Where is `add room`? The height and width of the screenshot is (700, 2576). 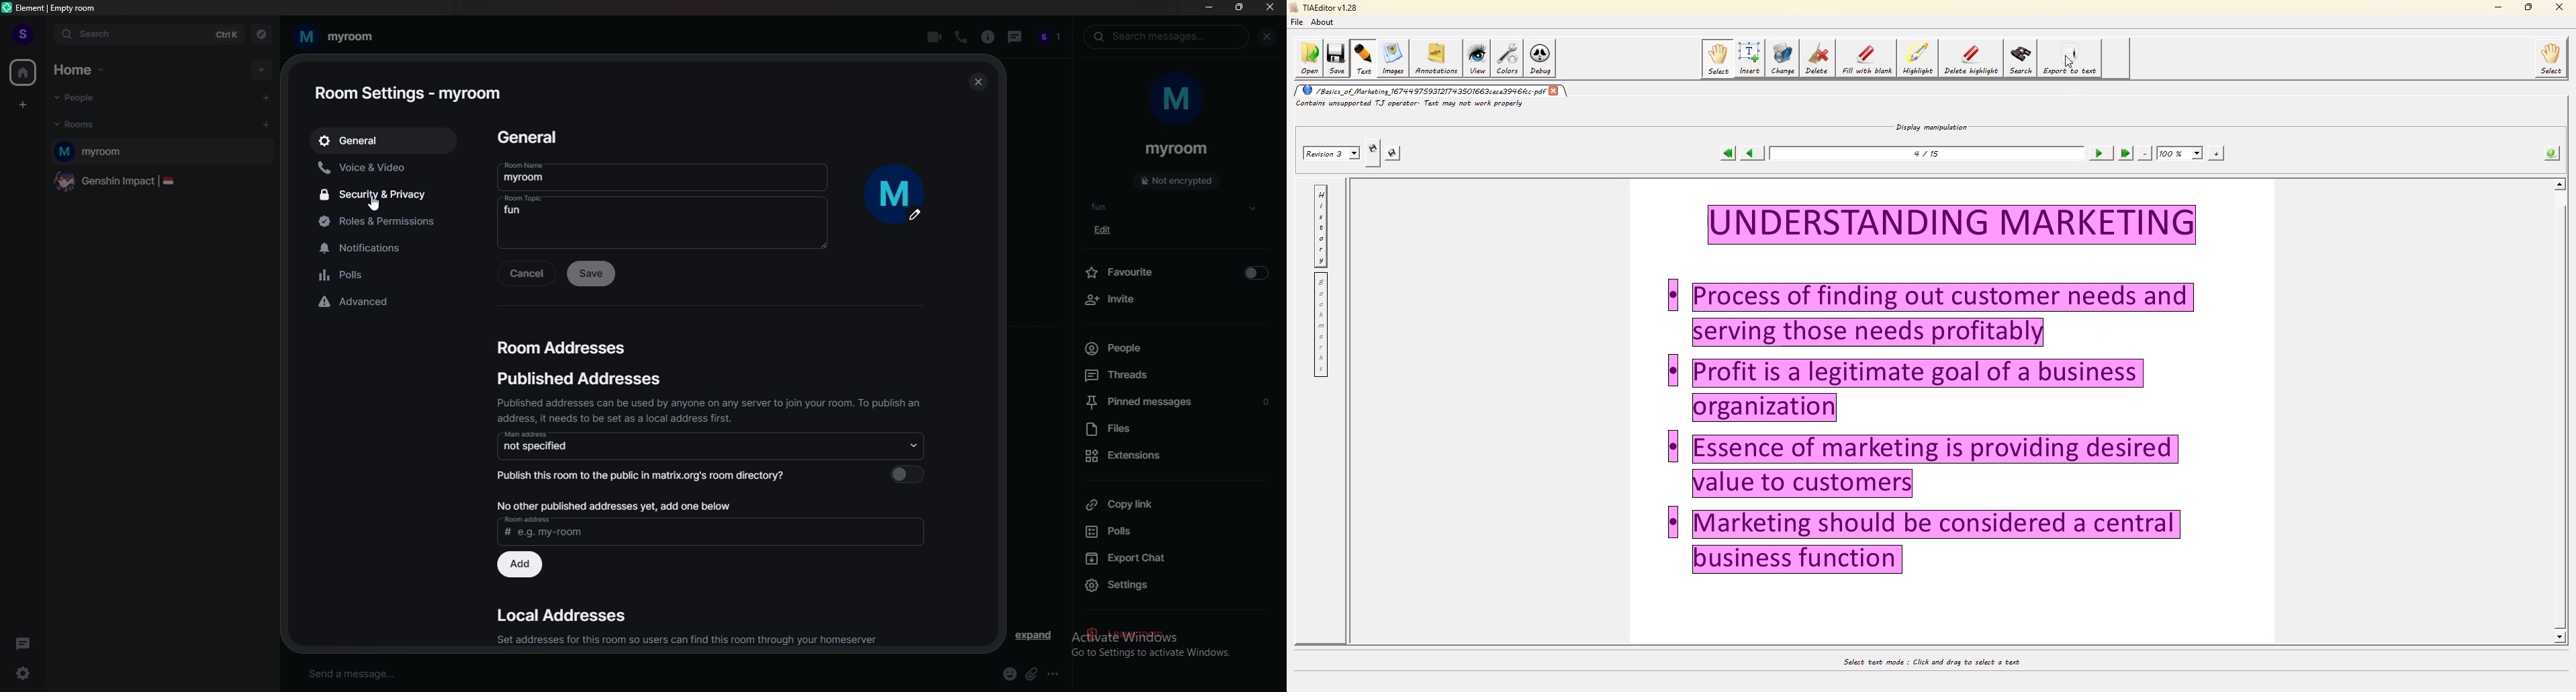
add room is located at coordinates (266, 125).